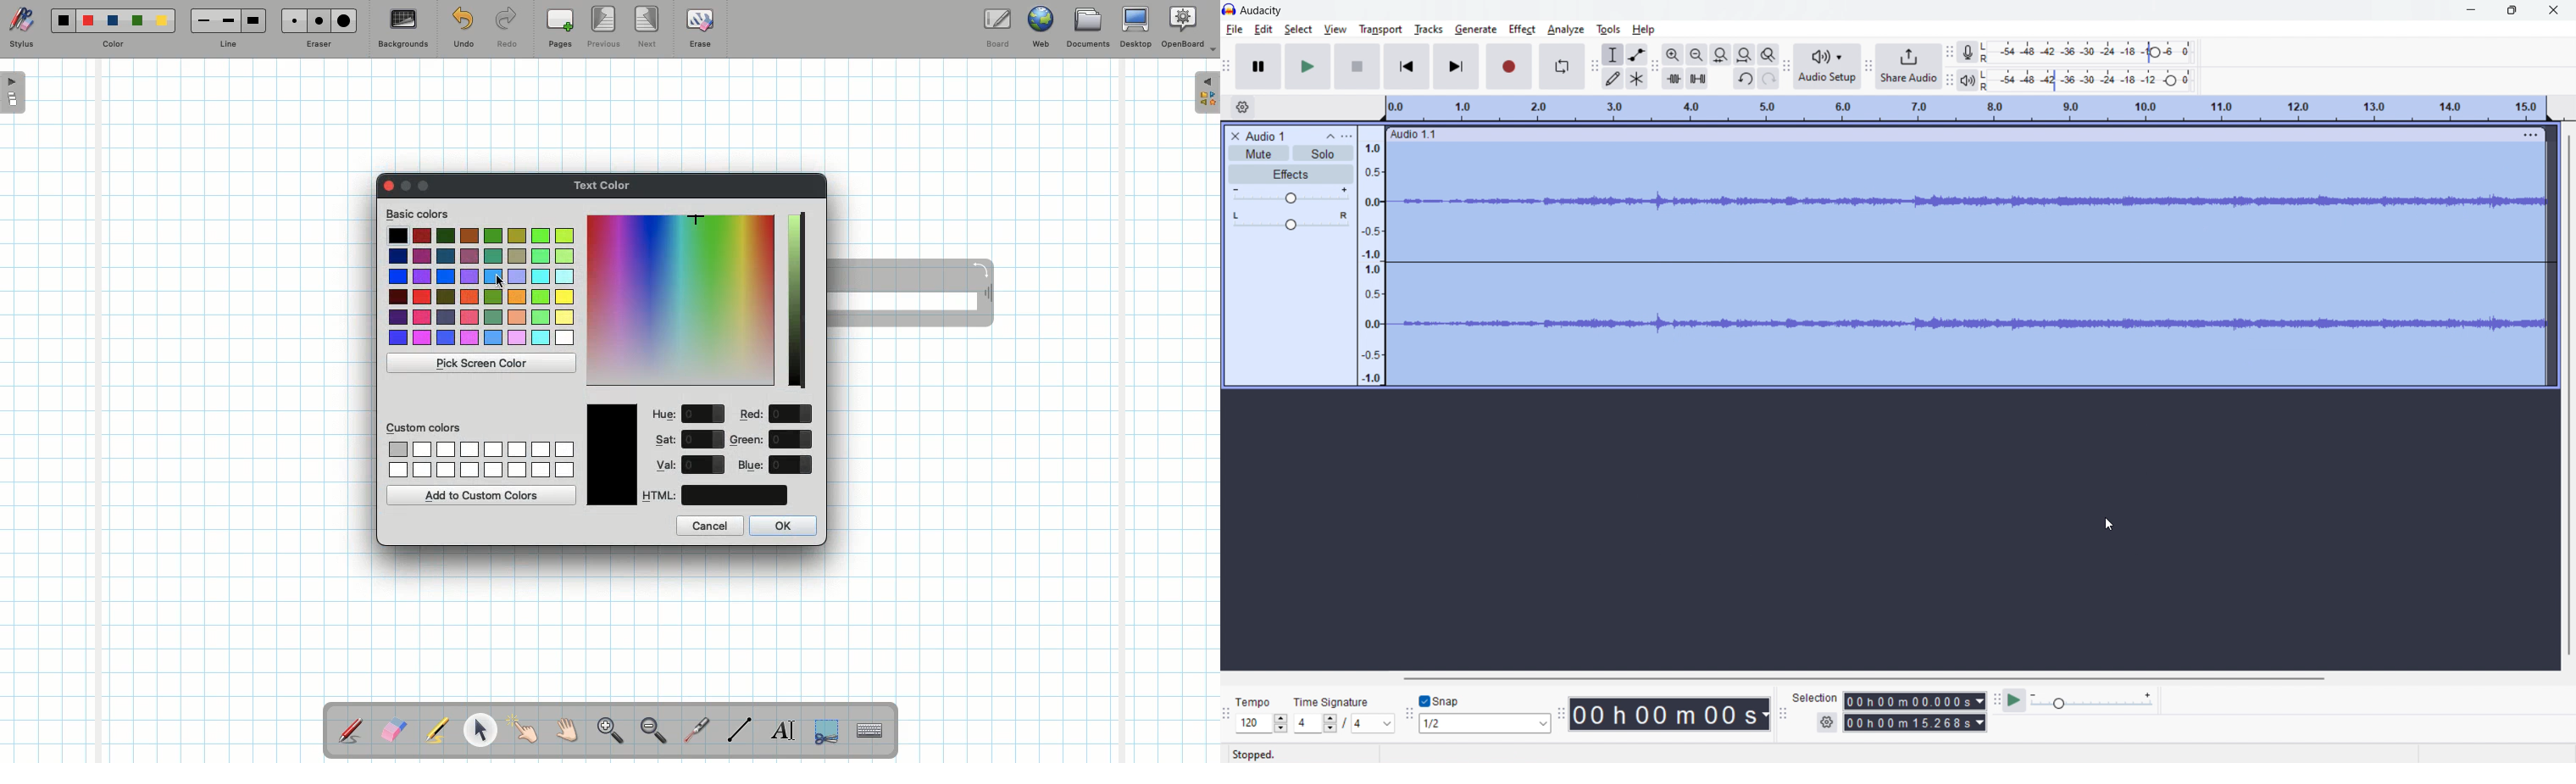 The image size is (2576, 784). What do you see at coordinates (1669, 711) in the screenshot?
I see `00 h 00 m 00 s` at bounding box center [1669, 711].